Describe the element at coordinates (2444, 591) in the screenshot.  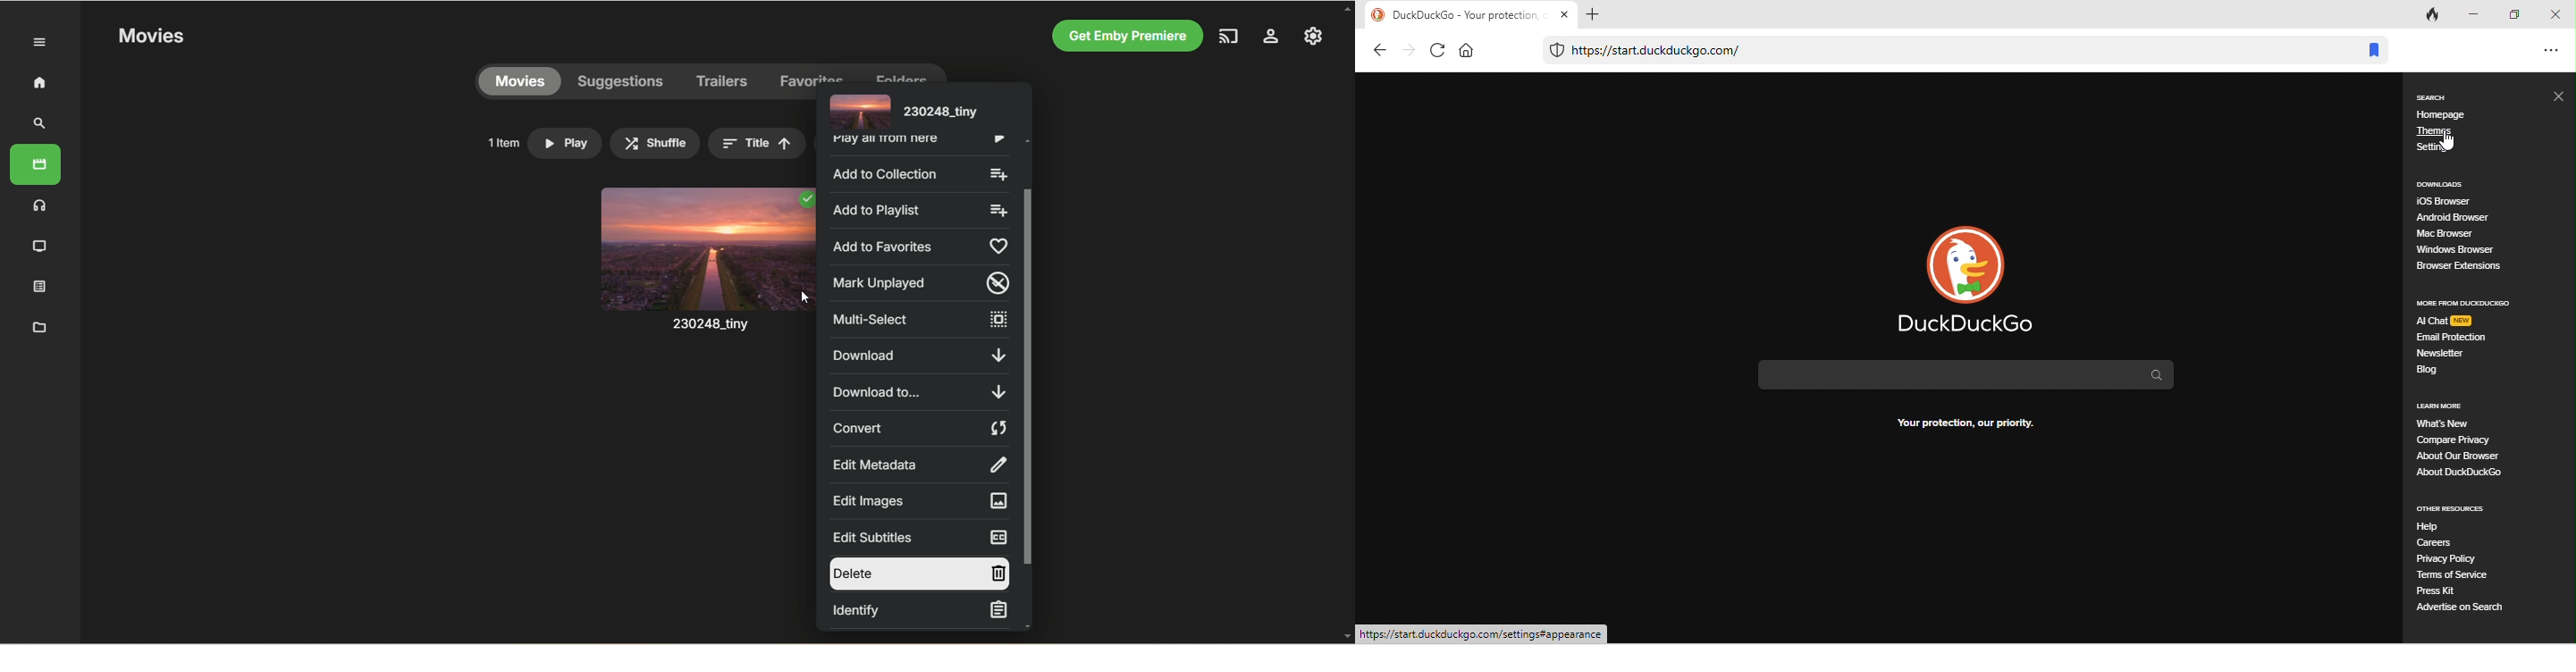
I see `press kit` at that location.